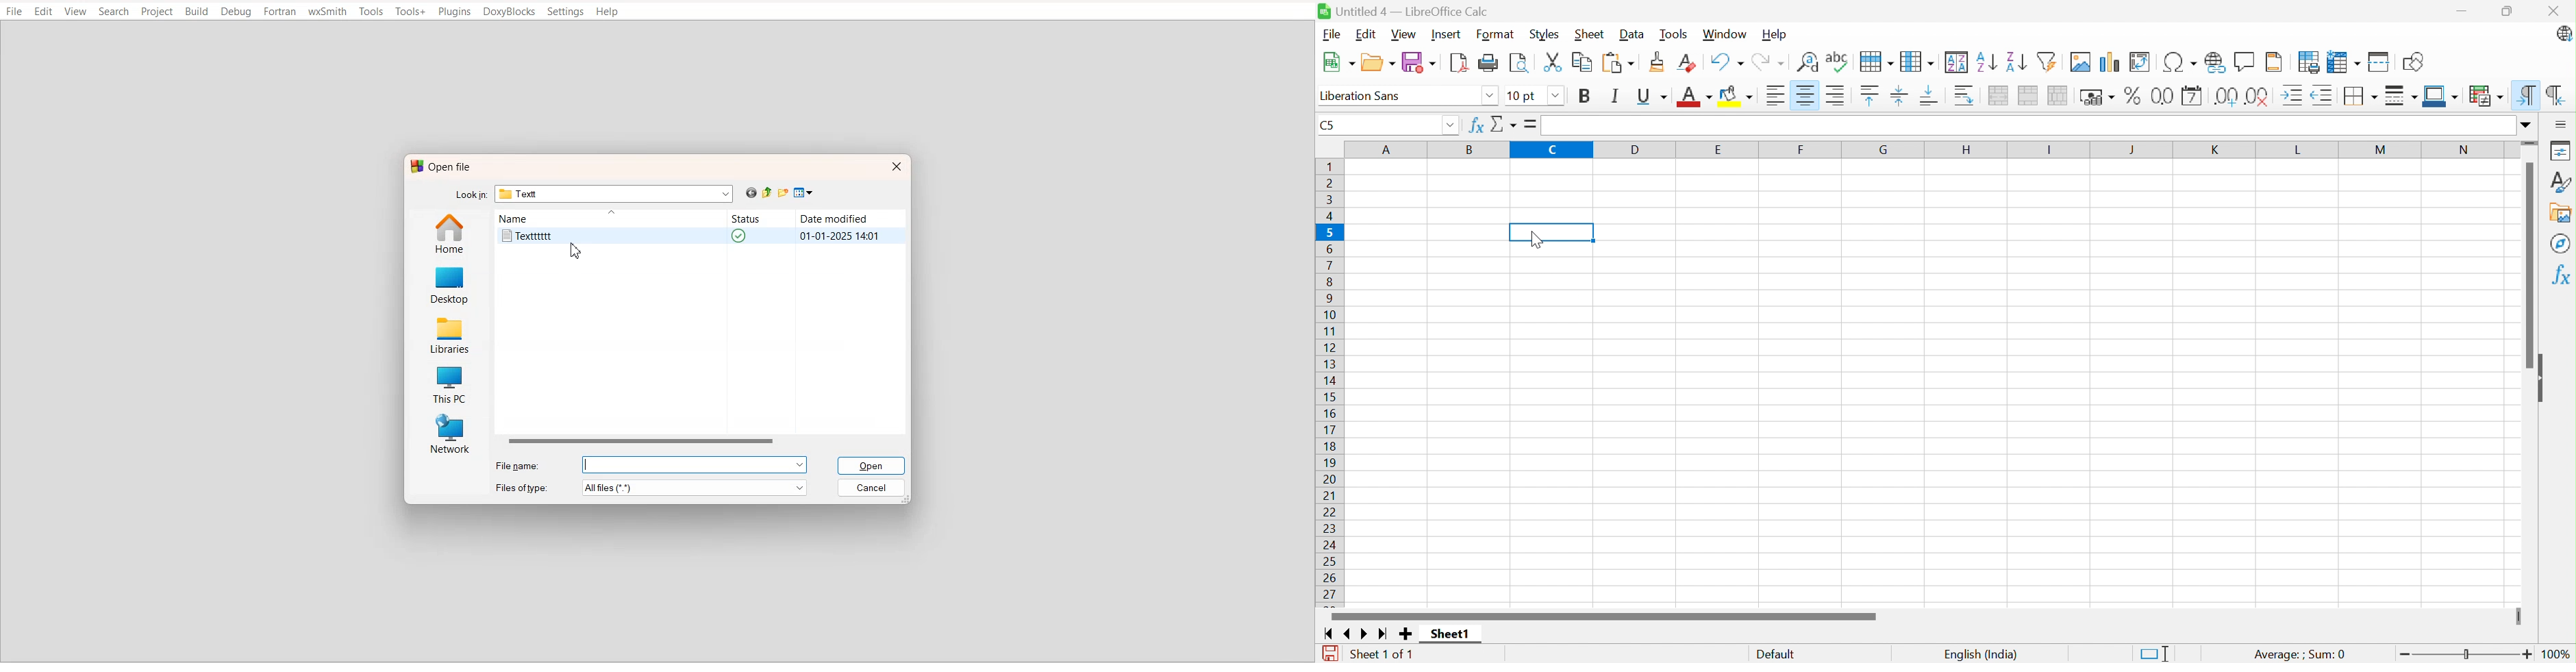 Image resolution: width=2576 pixels, height=672 pixels. What do you see at coordinates (2560, 275) in the screenshot?
I see `Functions` at bounding box center [2560, 275].